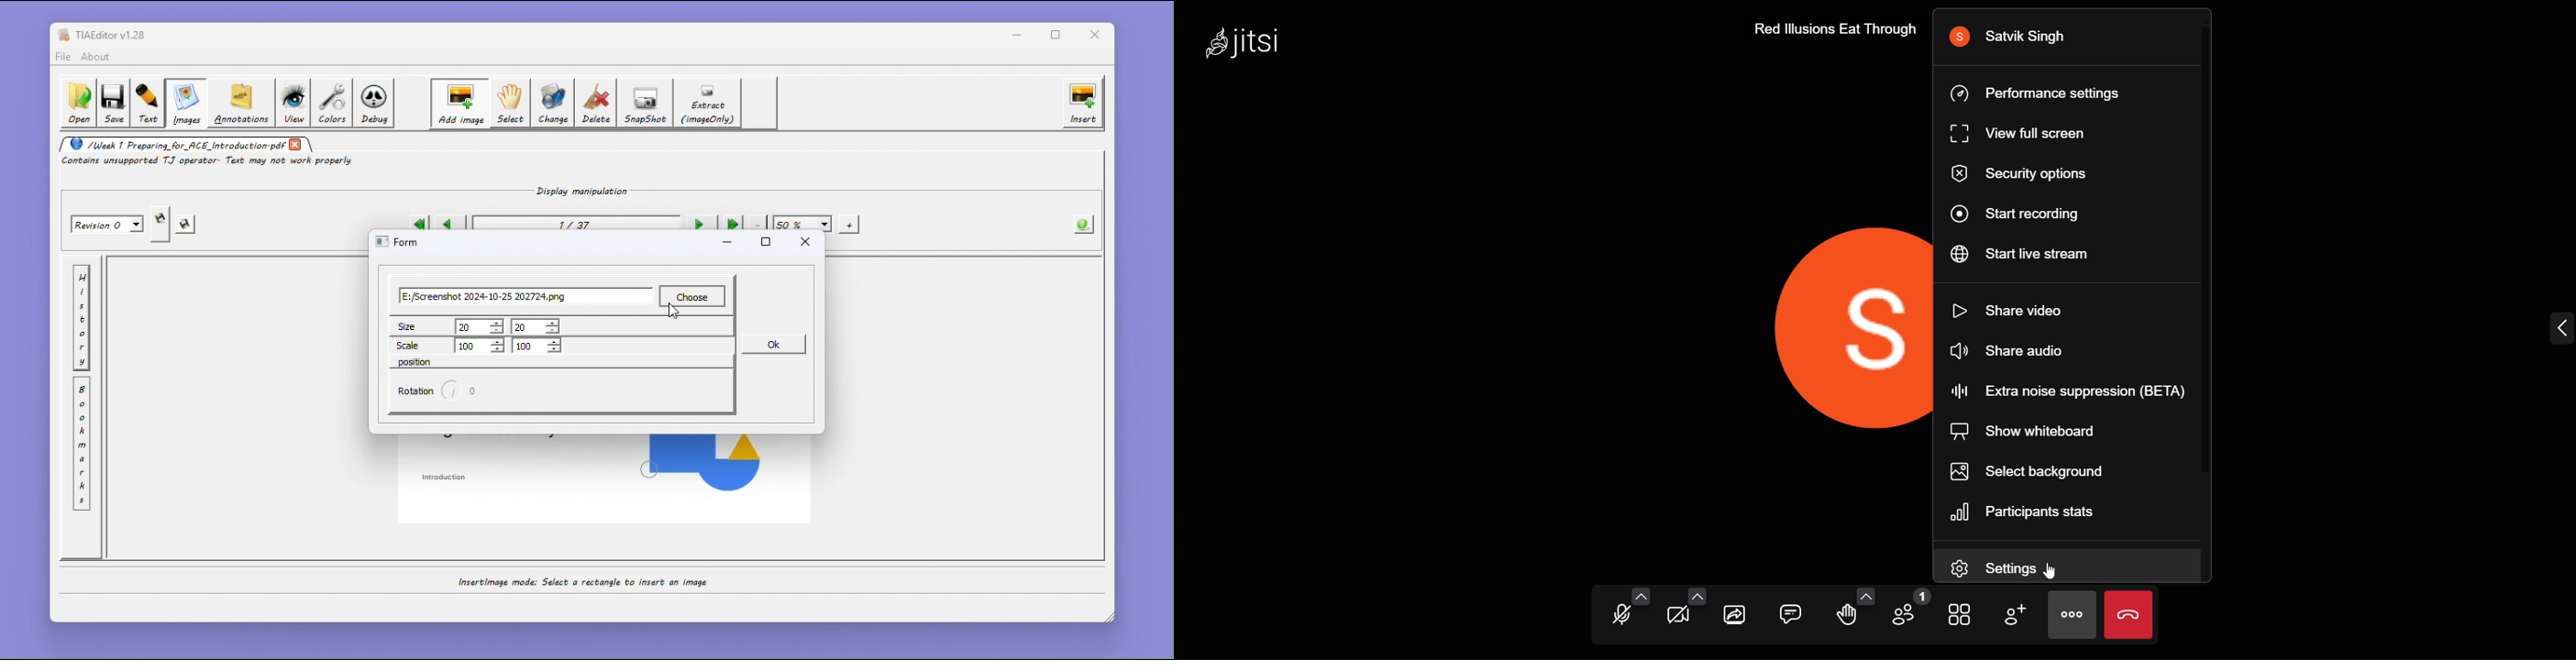 The width and height of the screenshot is (2576, 672). I want to click on performance setting, so click(2036, 97).